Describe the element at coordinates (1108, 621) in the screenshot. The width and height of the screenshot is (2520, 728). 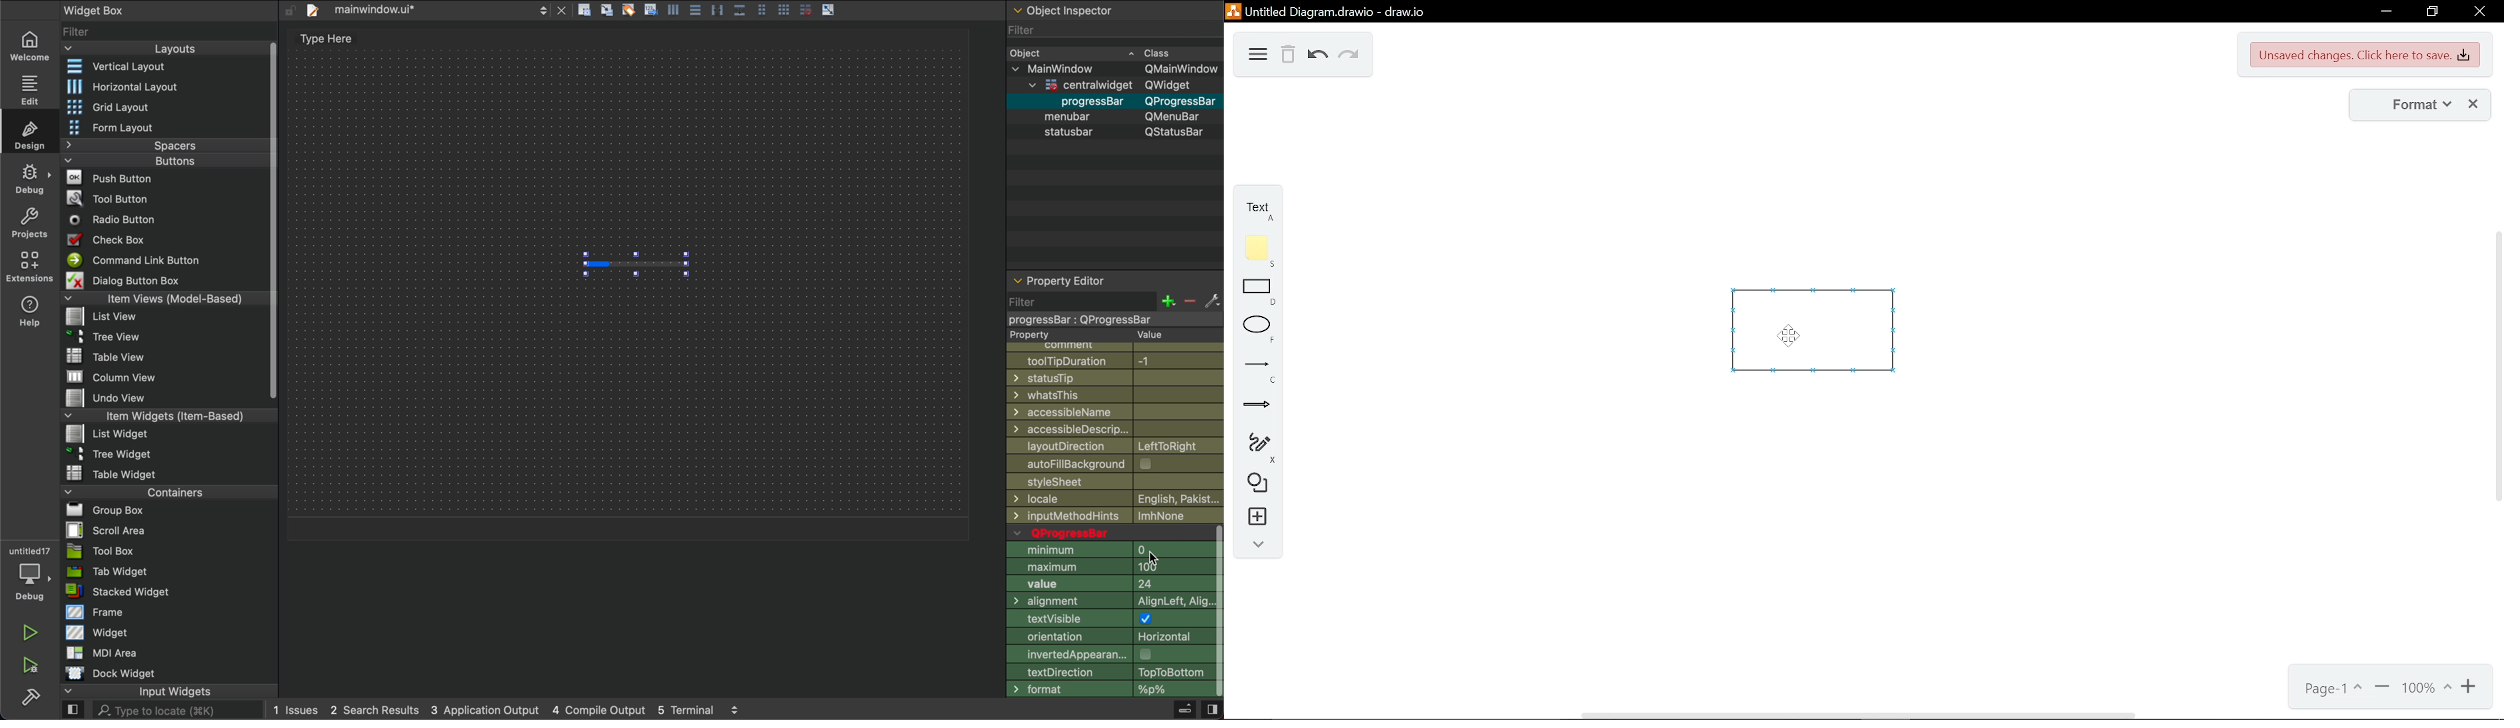
I see `testVisible` at that location.